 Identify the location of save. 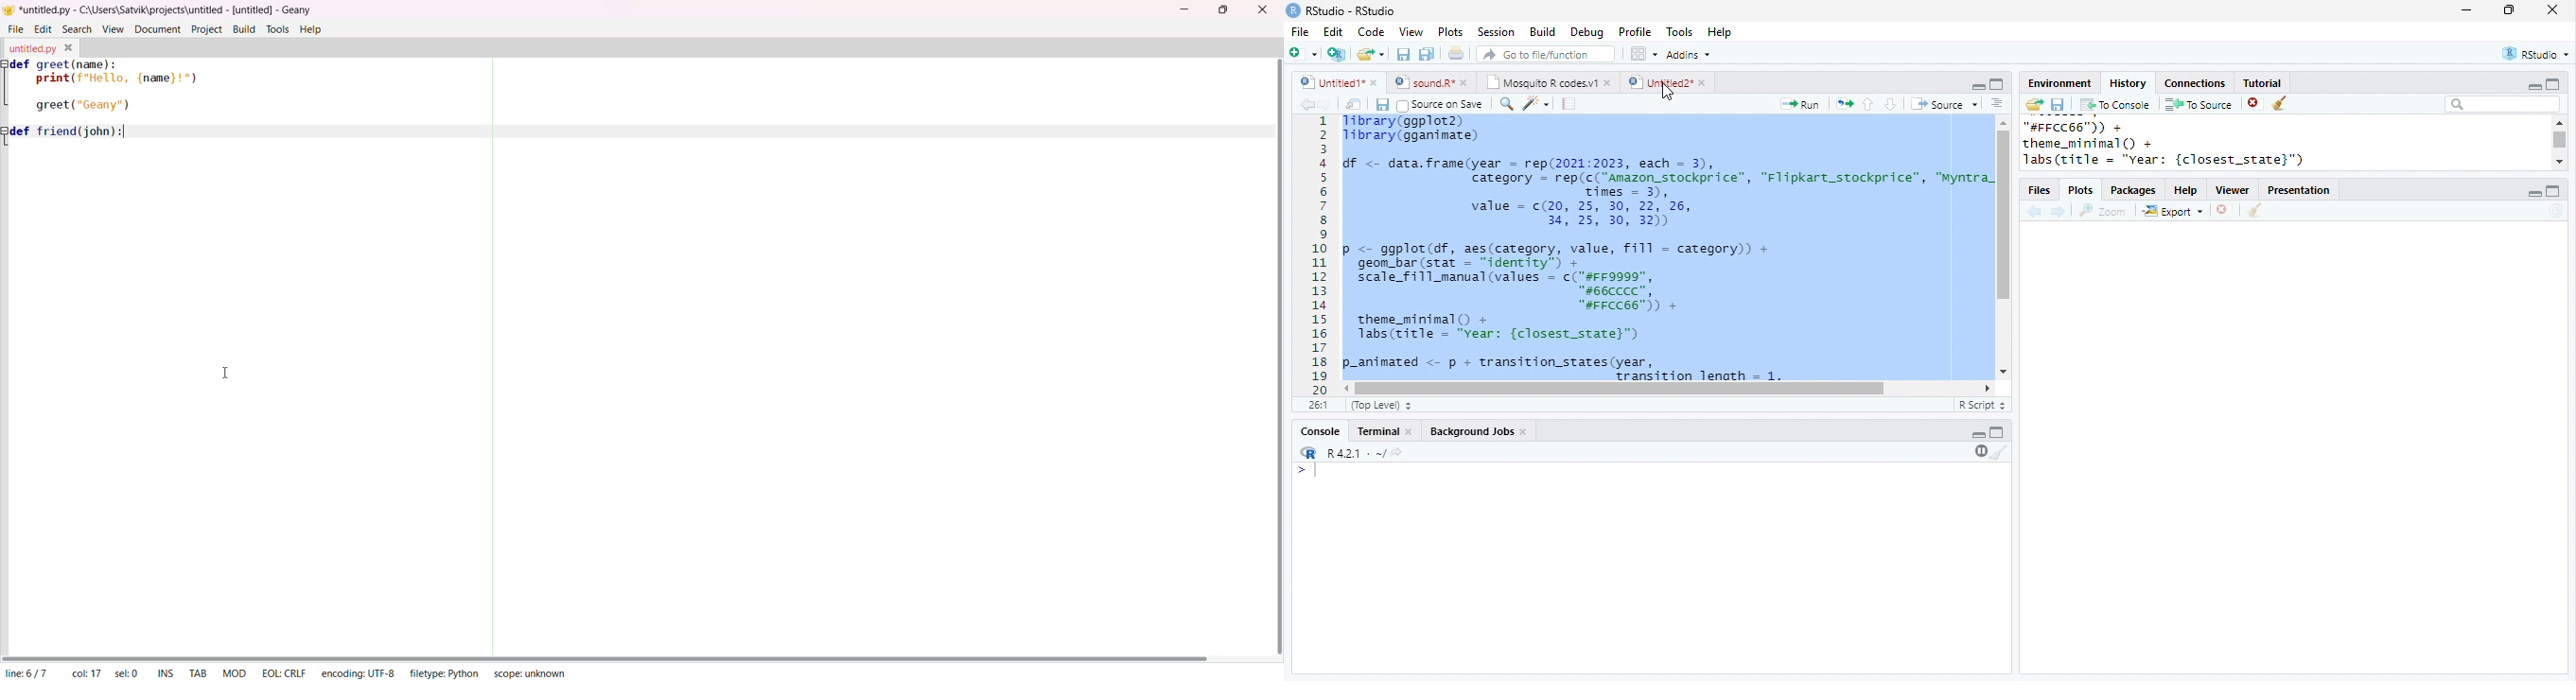
(1382, 104).